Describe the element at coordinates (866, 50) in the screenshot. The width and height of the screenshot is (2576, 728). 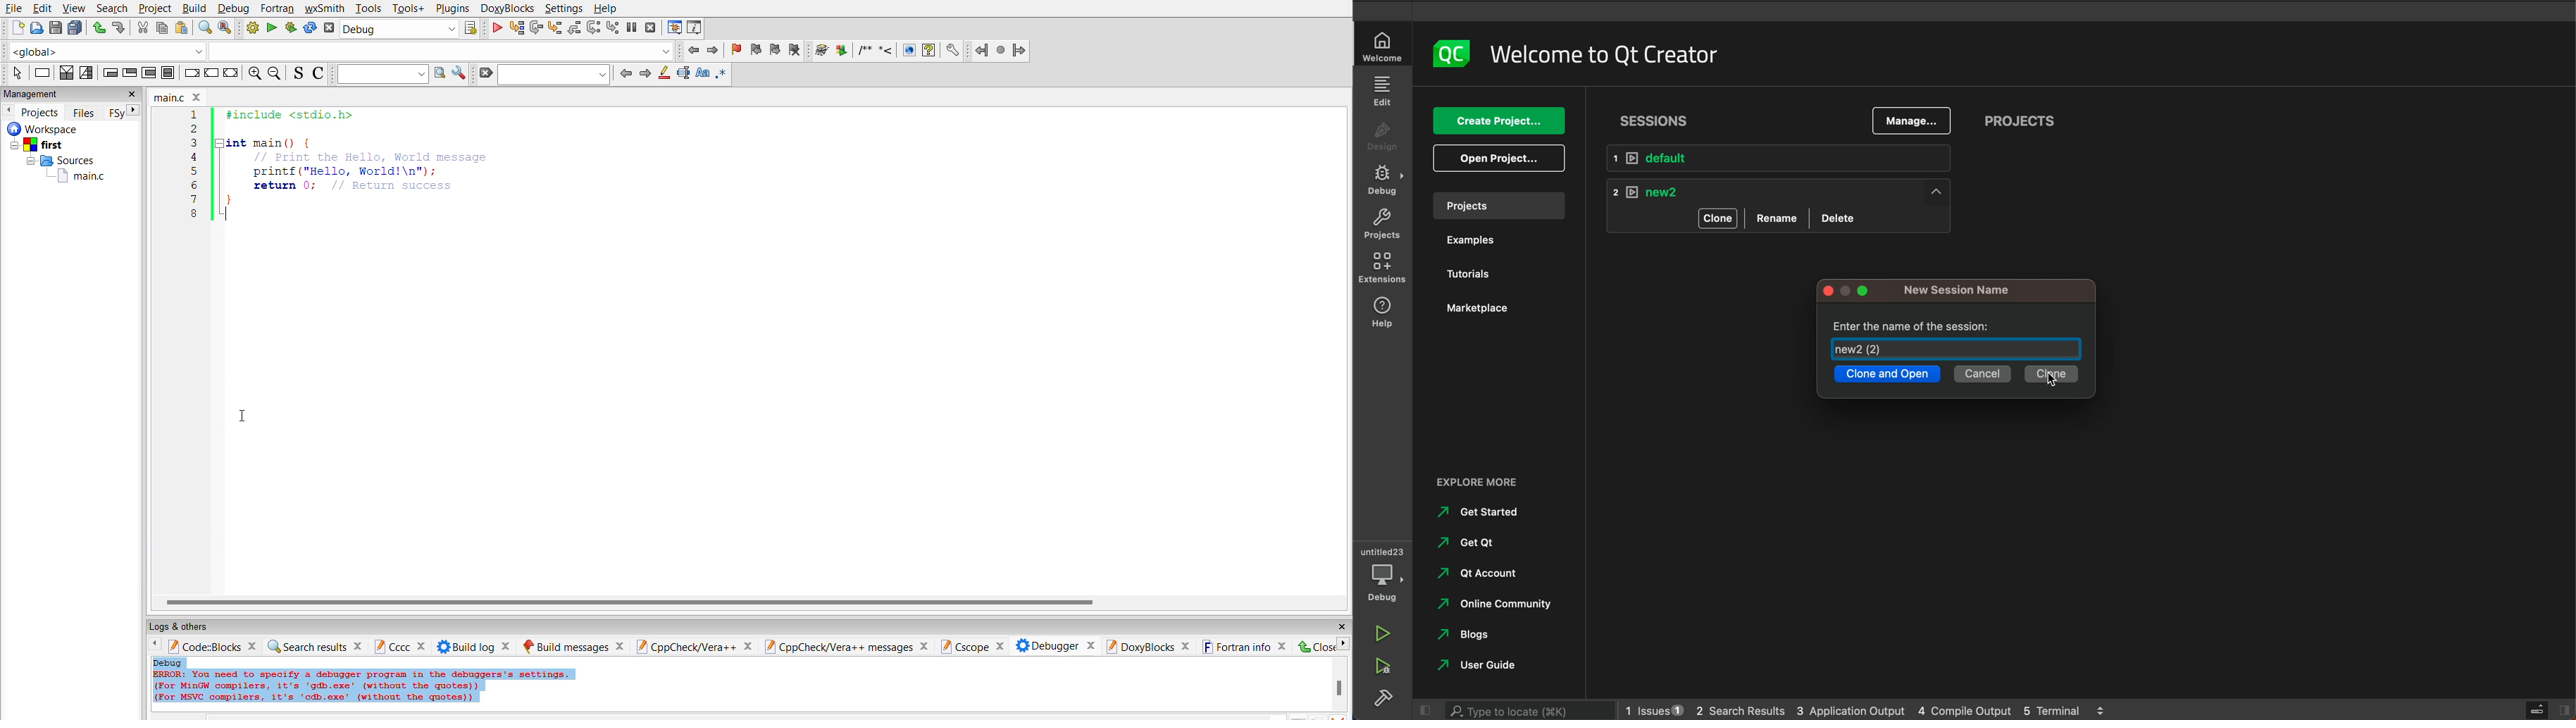
I see `Insert comment block` at that location.